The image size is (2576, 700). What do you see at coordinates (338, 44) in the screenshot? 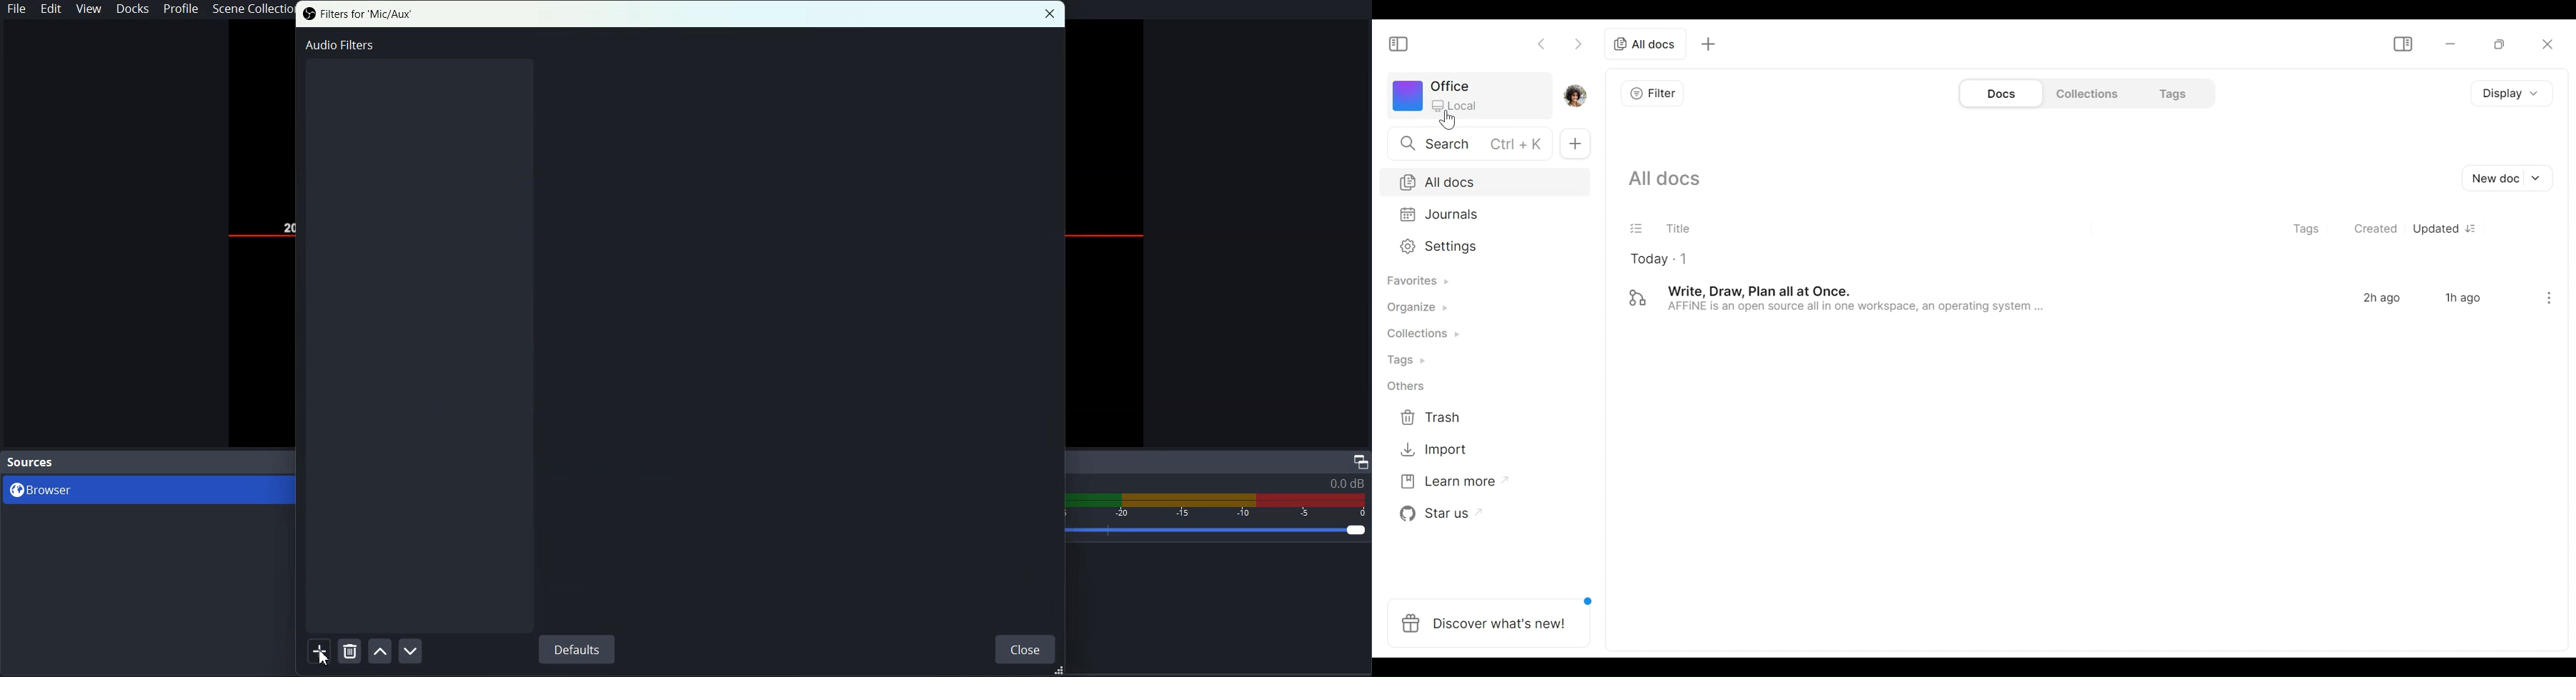
I see `Audio Filter` at bounding box center [338, 44].